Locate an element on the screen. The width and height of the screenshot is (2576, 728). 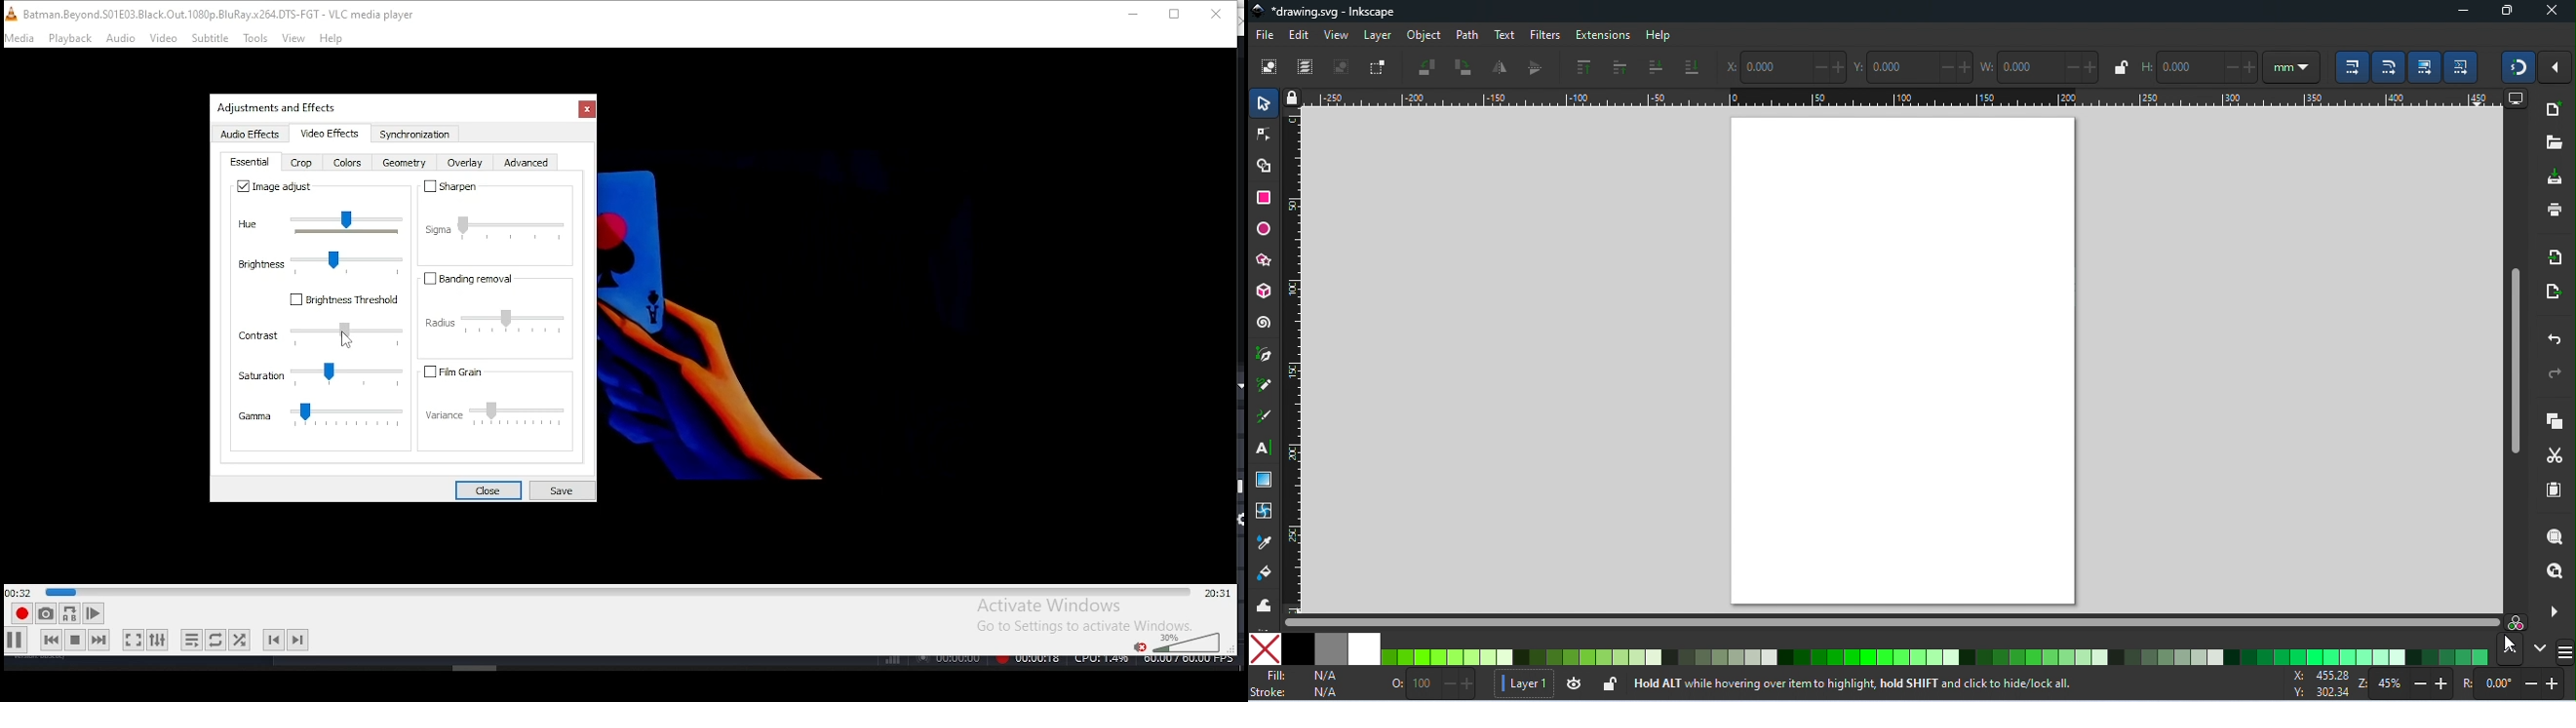
toggle playlist is located at coordinates (191, 638).